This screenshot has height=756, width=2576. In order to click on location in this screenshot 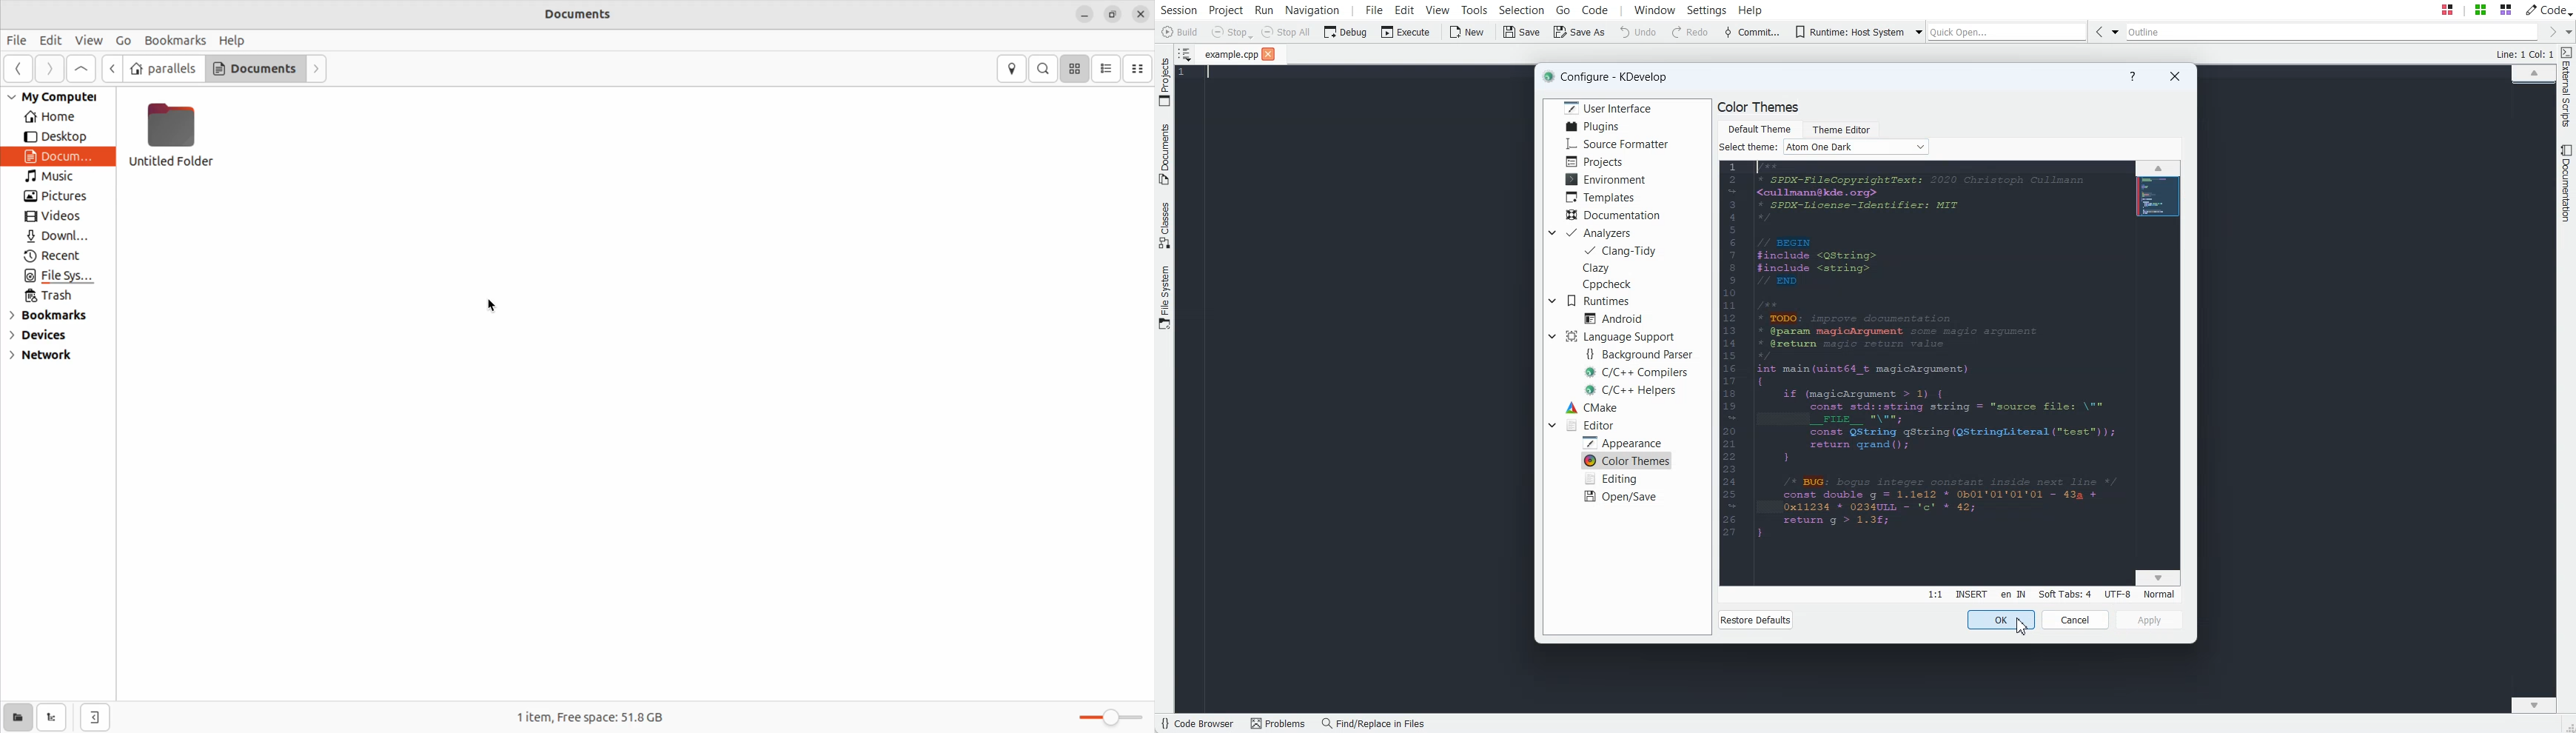, I will do `click(1013, 68)`.